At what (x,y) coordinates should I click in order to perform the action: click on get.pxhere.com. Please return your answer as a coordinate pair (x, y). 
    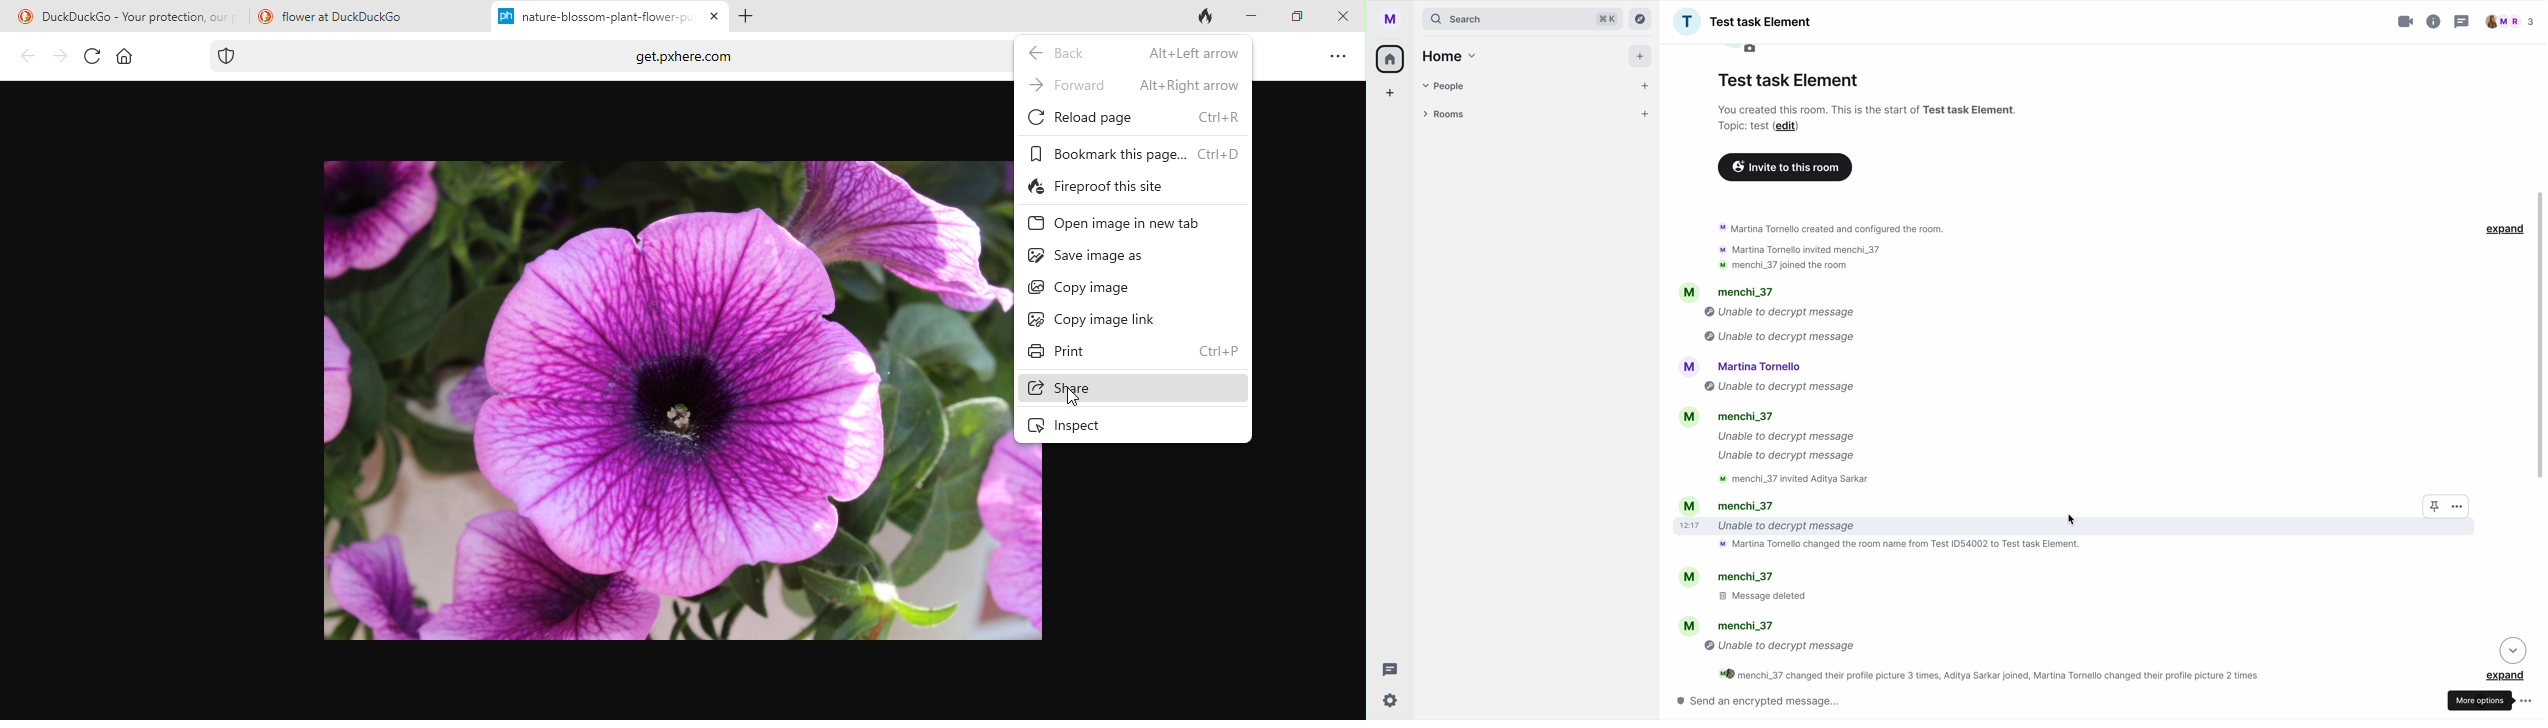
    Looking at the image, I should click on (654, 60).